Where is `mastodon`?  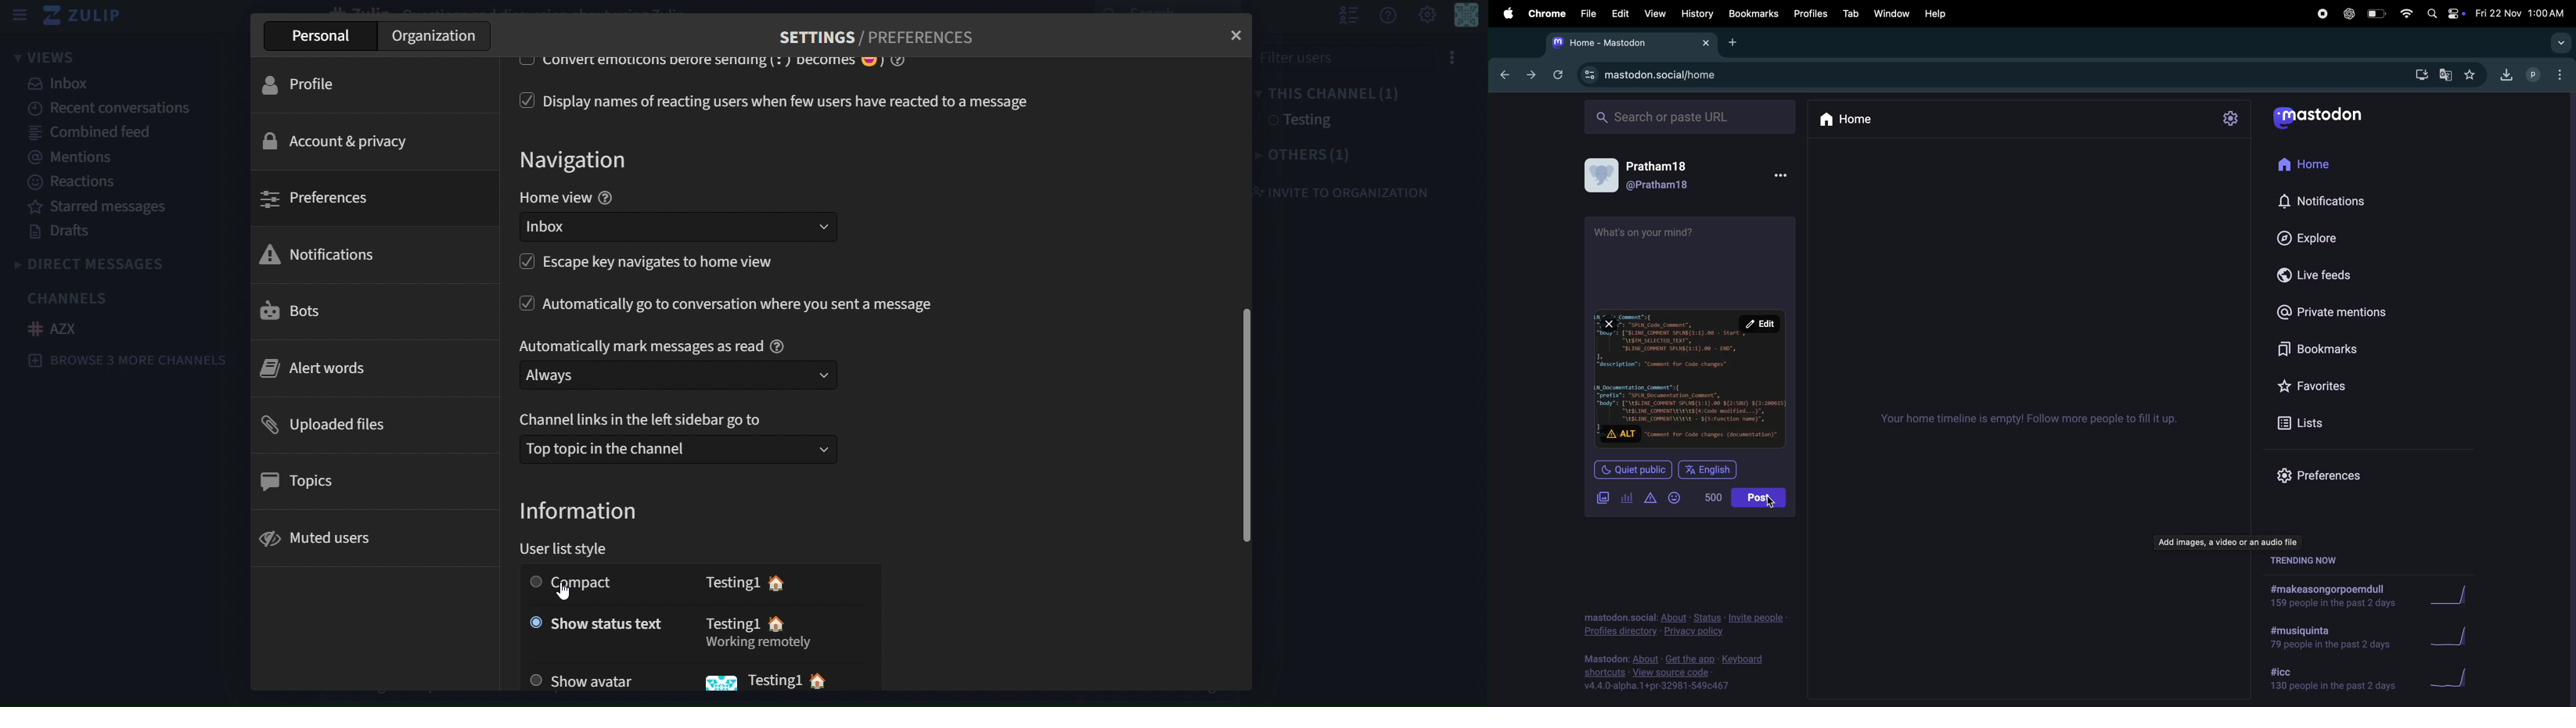
mastodon is located at coordinates (2330, 118).